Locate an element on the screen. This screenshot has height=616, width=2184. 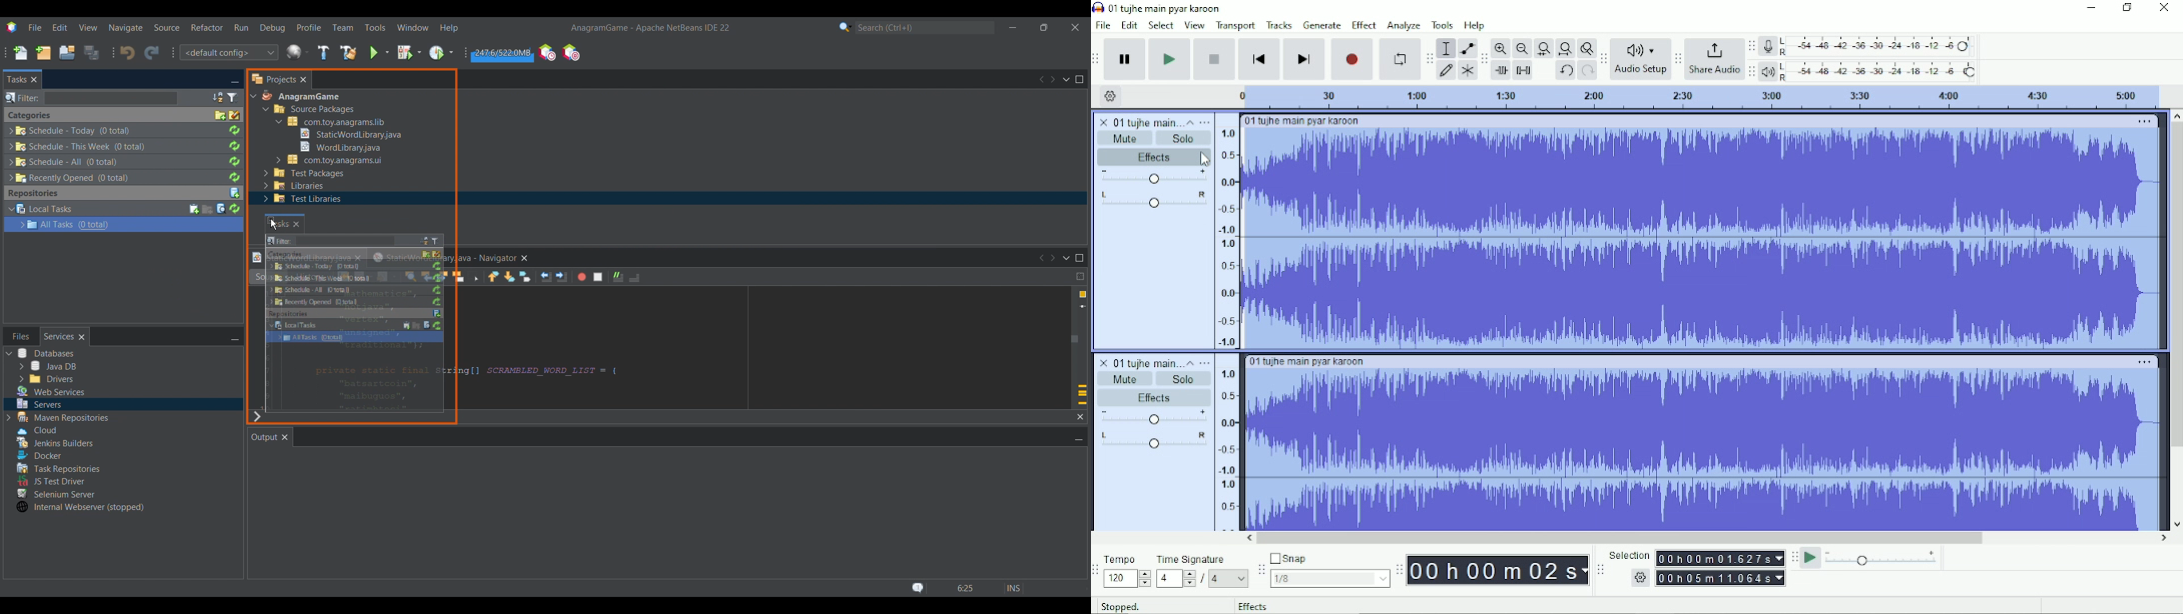
Collapse is located at coordinates (1186, 363).